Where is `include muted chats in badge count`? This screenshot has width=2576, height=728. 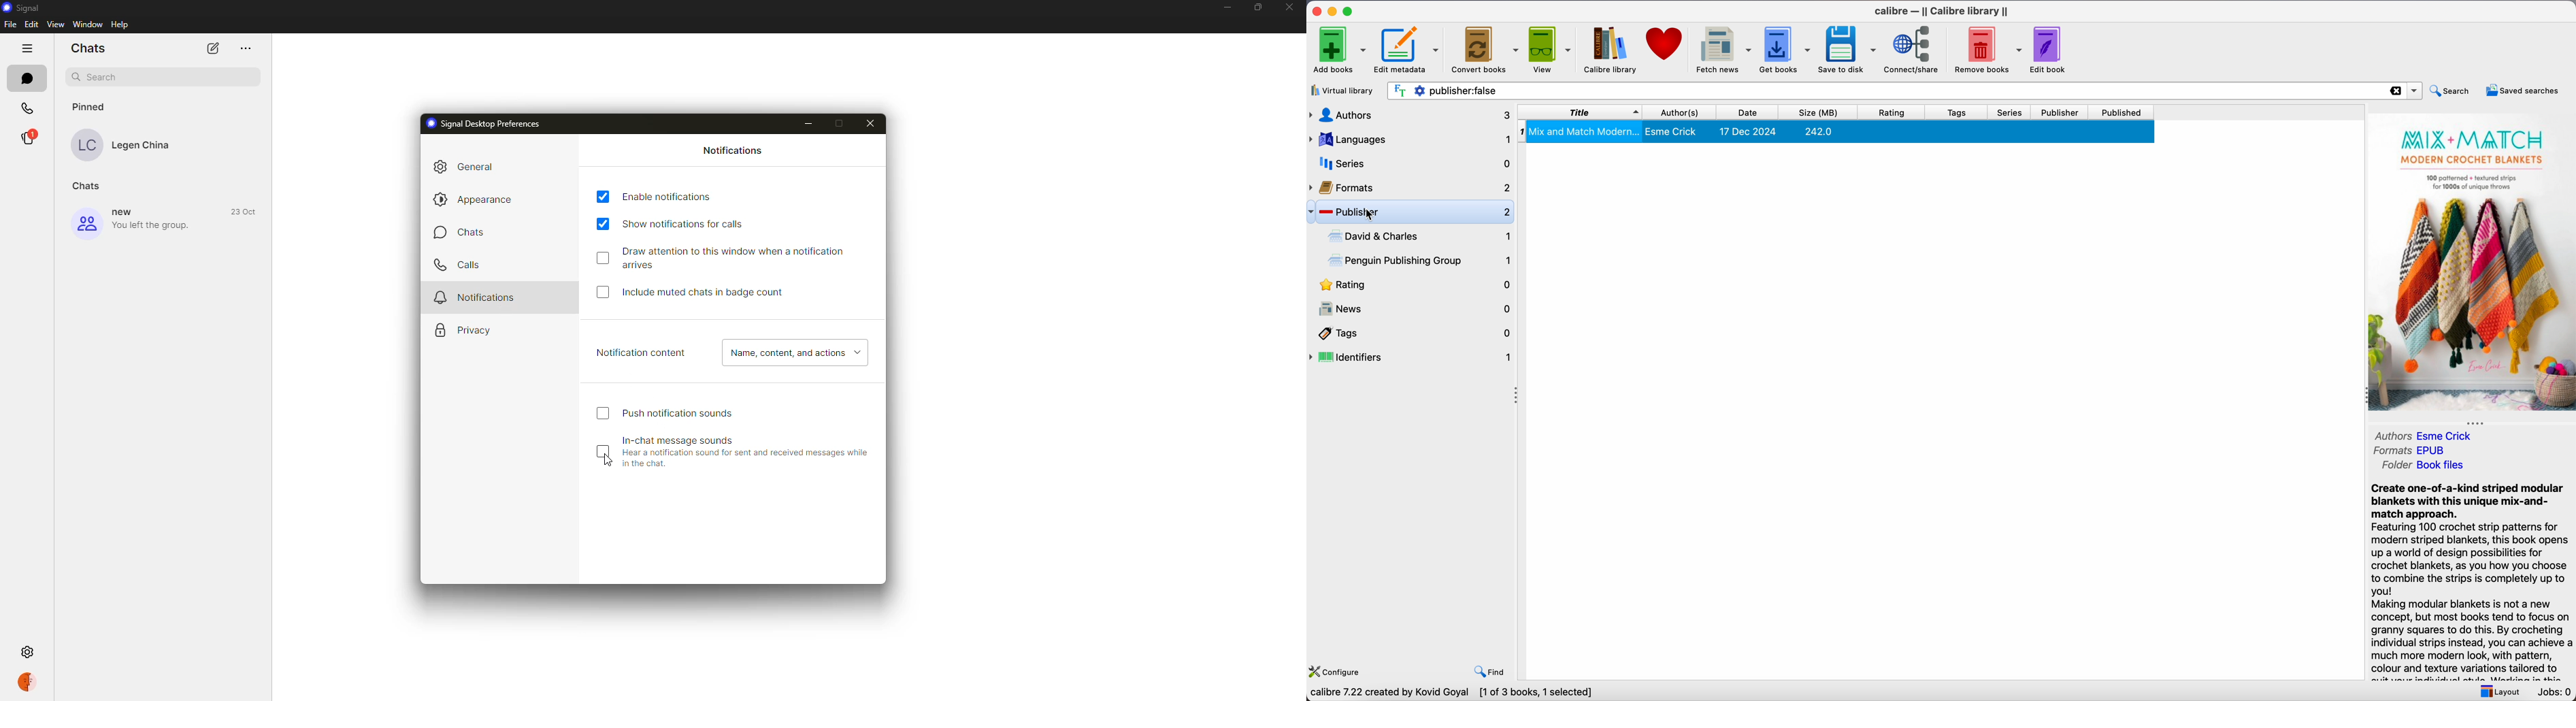 include muted chats in badge count is located at coordinates (707, 293).